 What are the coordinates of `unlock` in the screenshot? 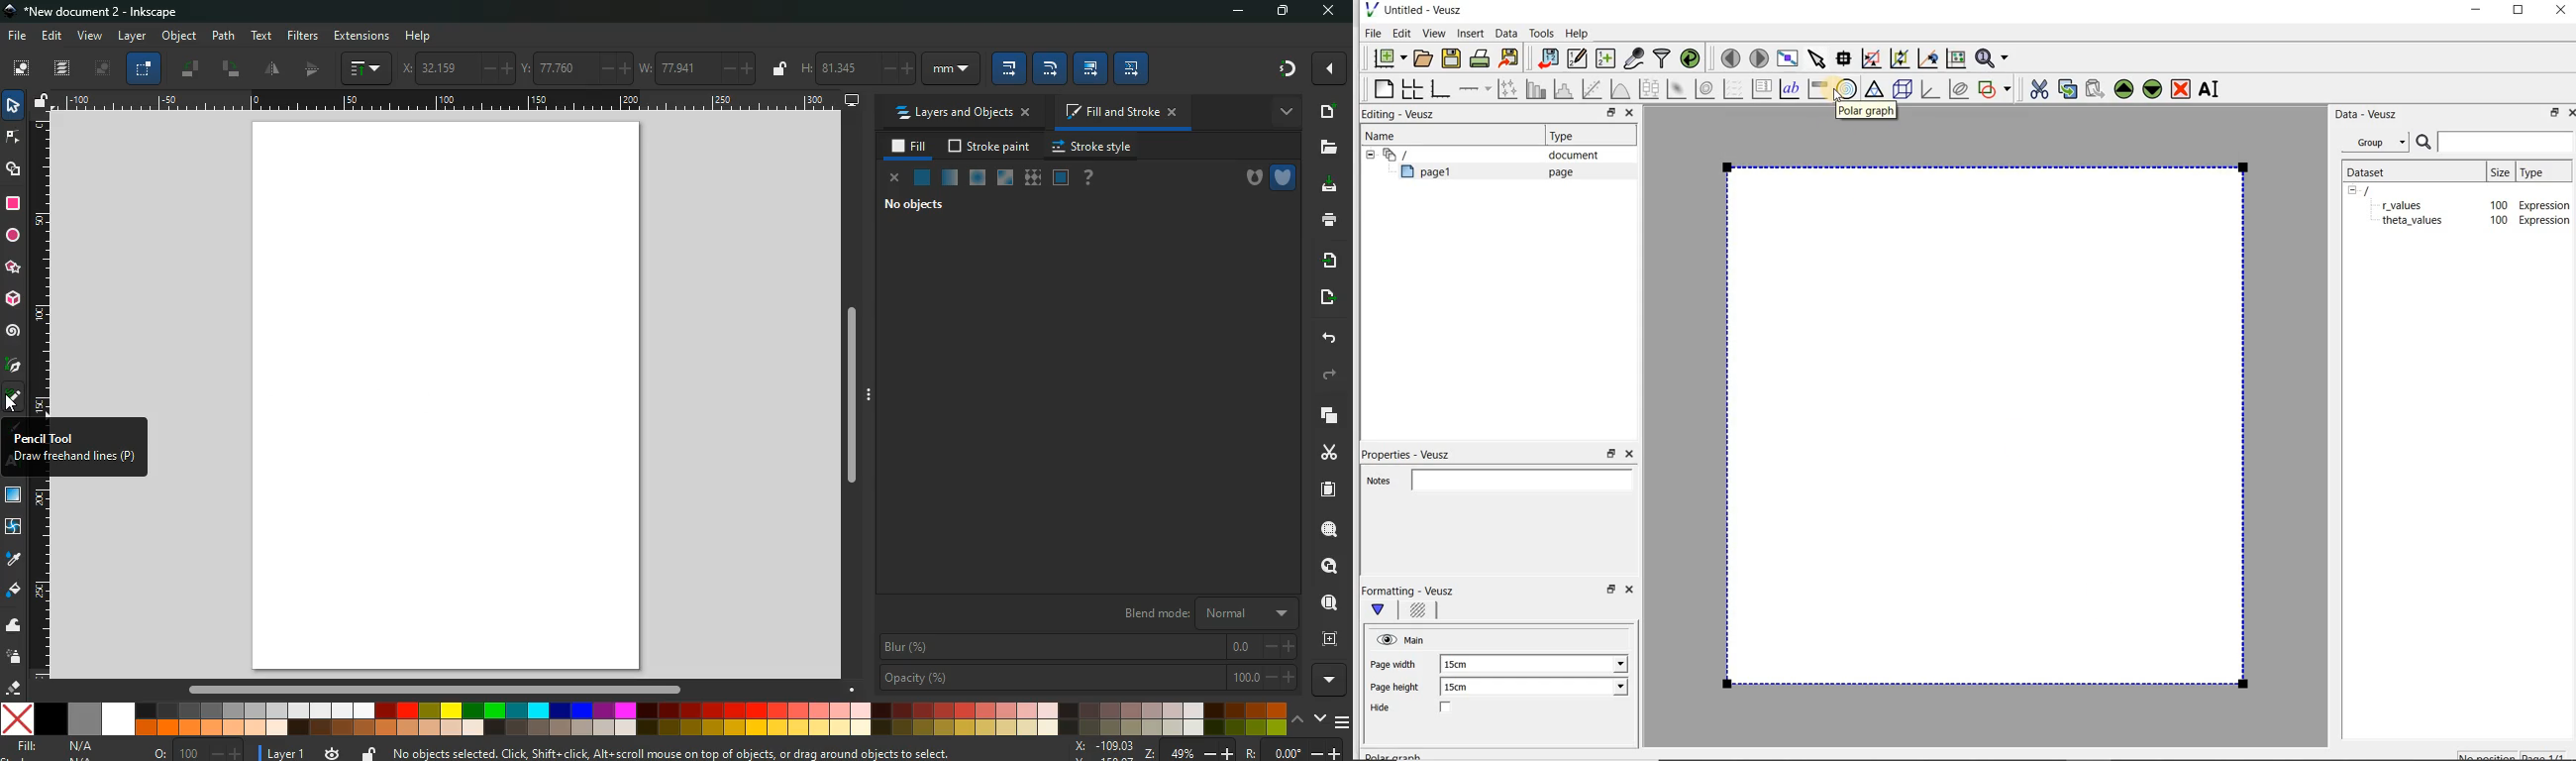 It's located at (778, 70).